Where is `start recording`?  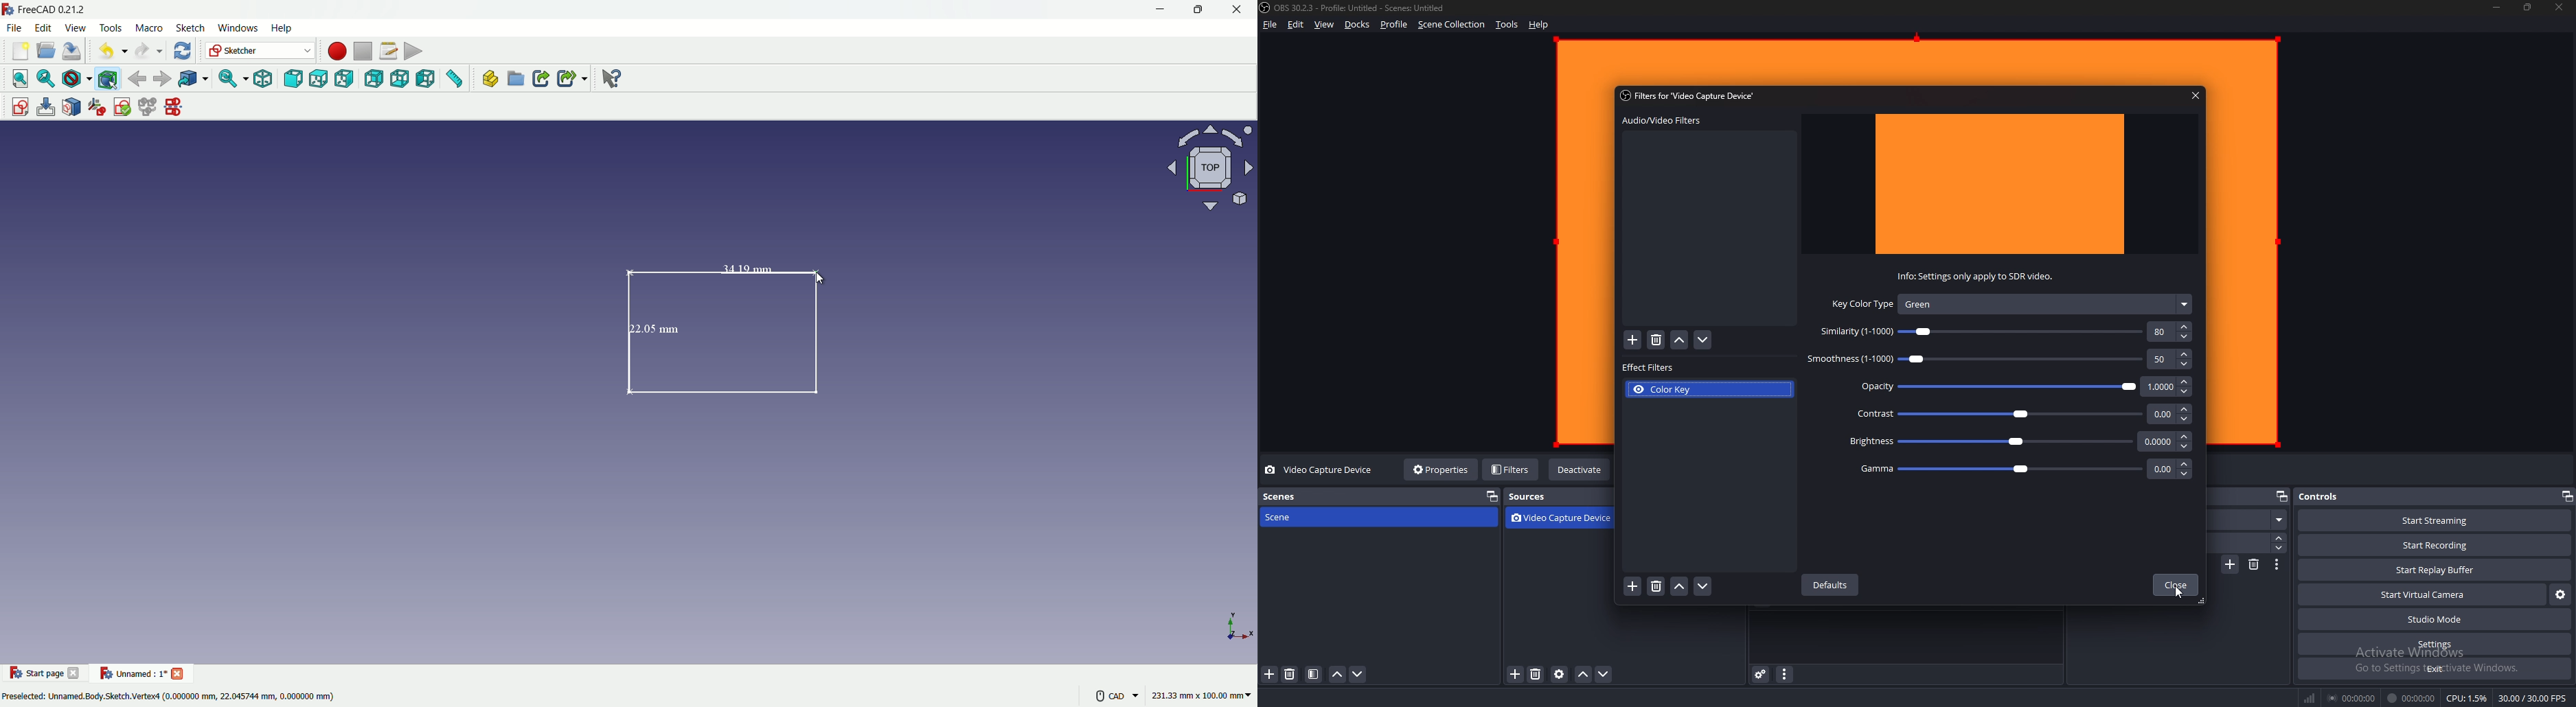 start recording is located at coordinates (2435, 546).